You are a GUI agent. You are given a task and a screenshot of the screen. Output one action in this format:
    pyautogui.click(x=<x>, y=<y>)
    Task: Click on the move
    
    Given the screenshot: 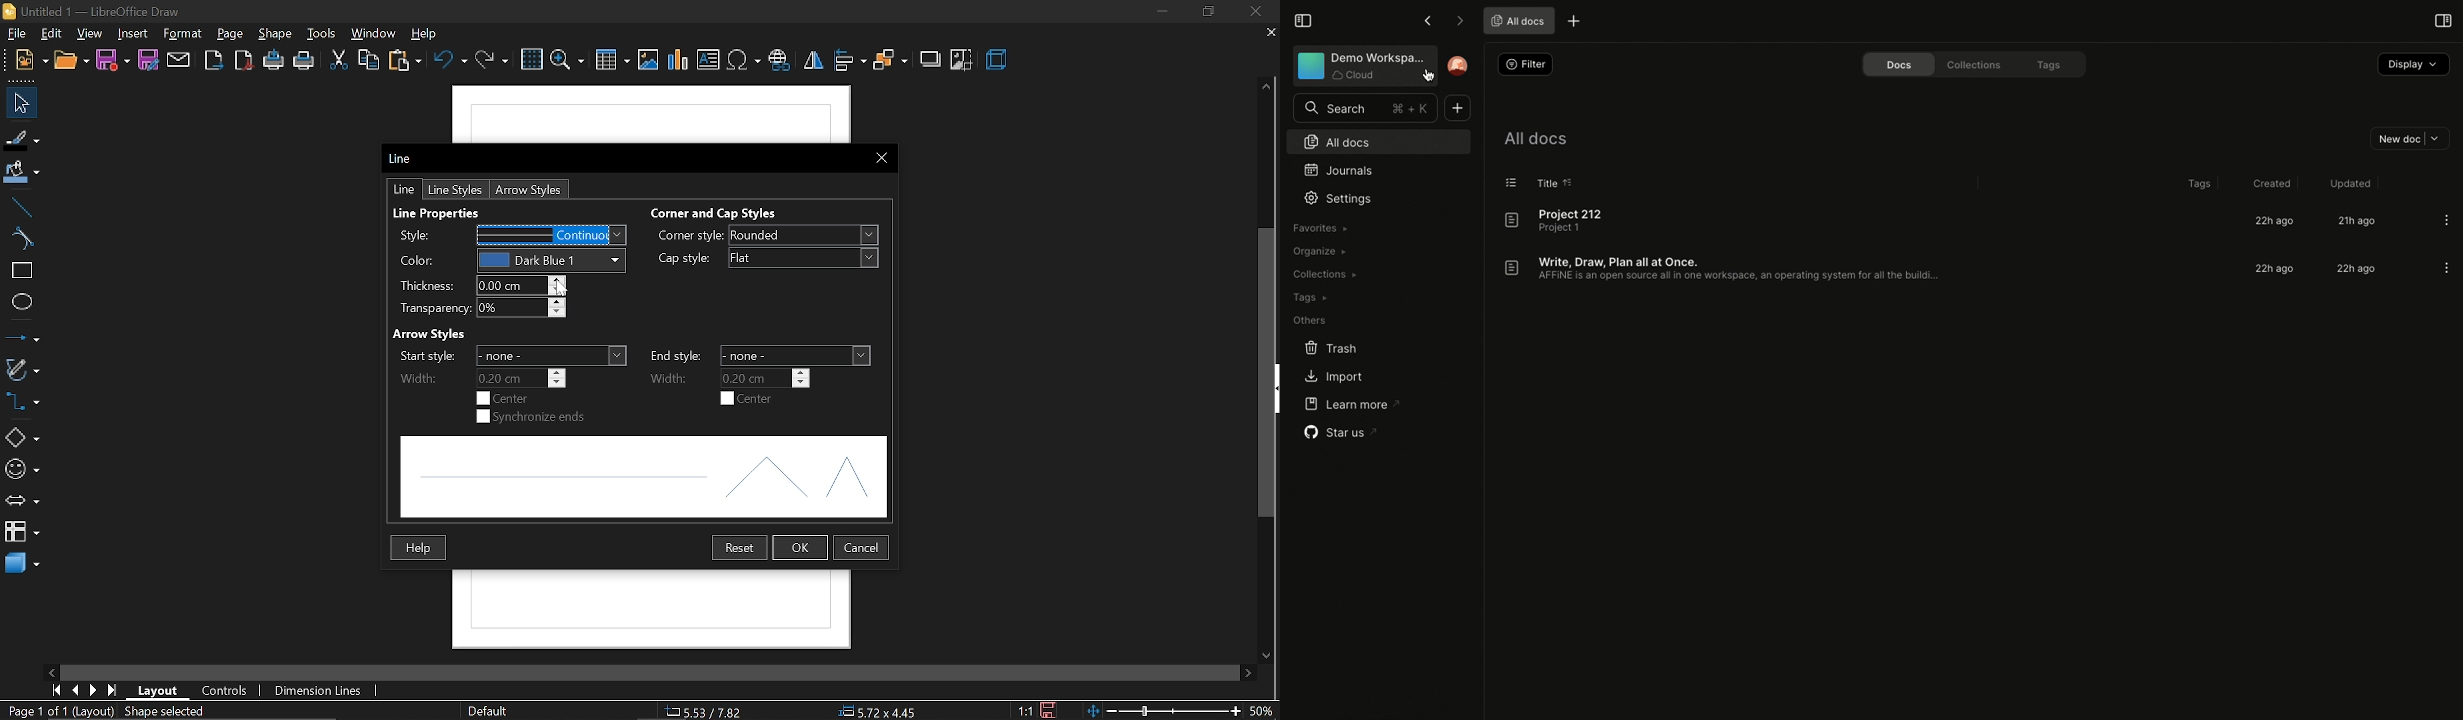 What is the action you would take?
    pyautogui.click(x=20, y=103)
    